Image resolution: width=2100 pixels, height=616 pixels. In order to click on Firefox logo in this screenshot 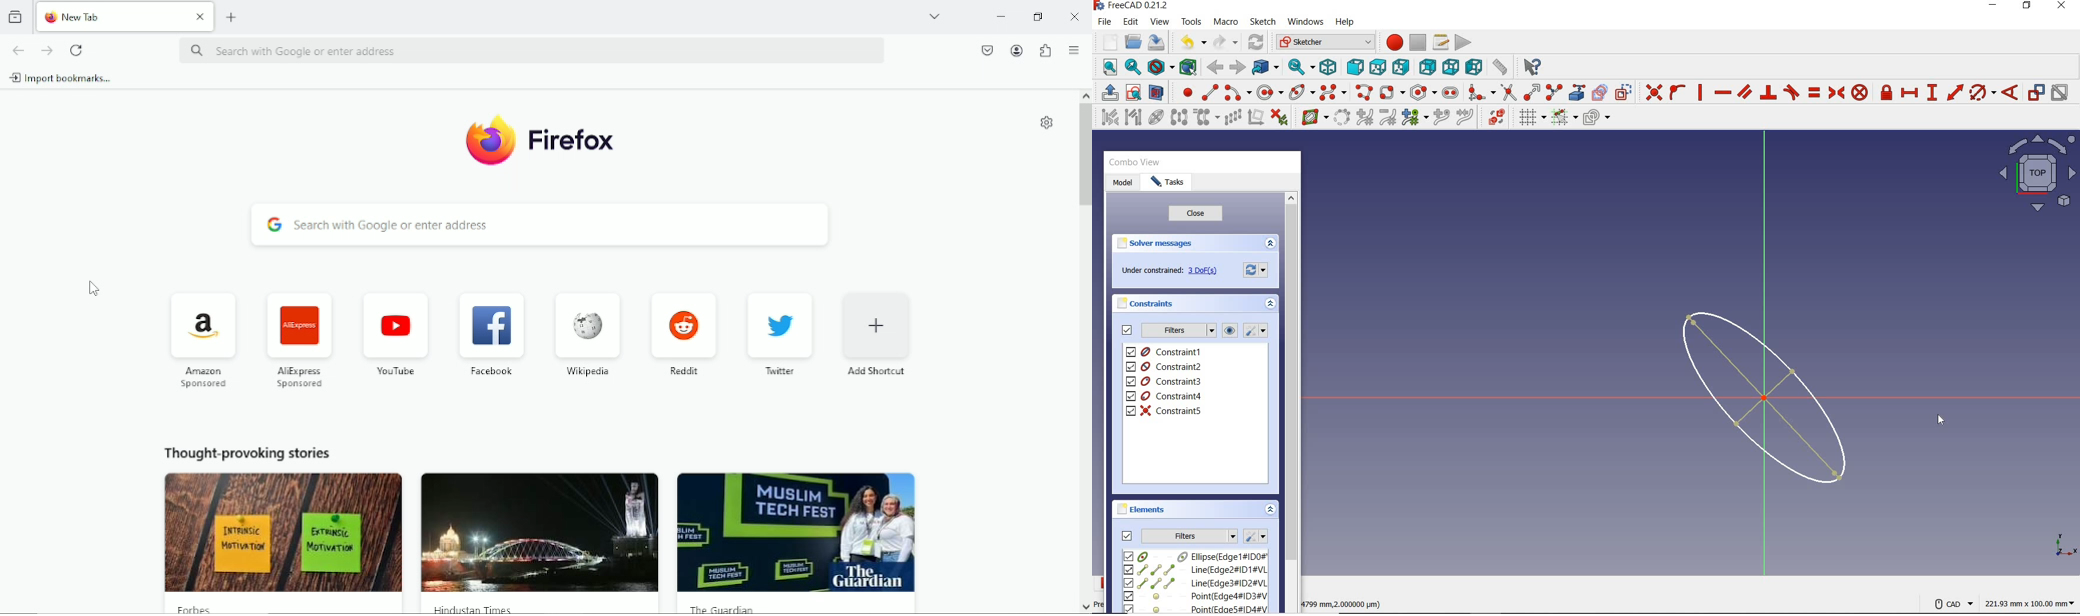, I will do `click(486, 143)`.